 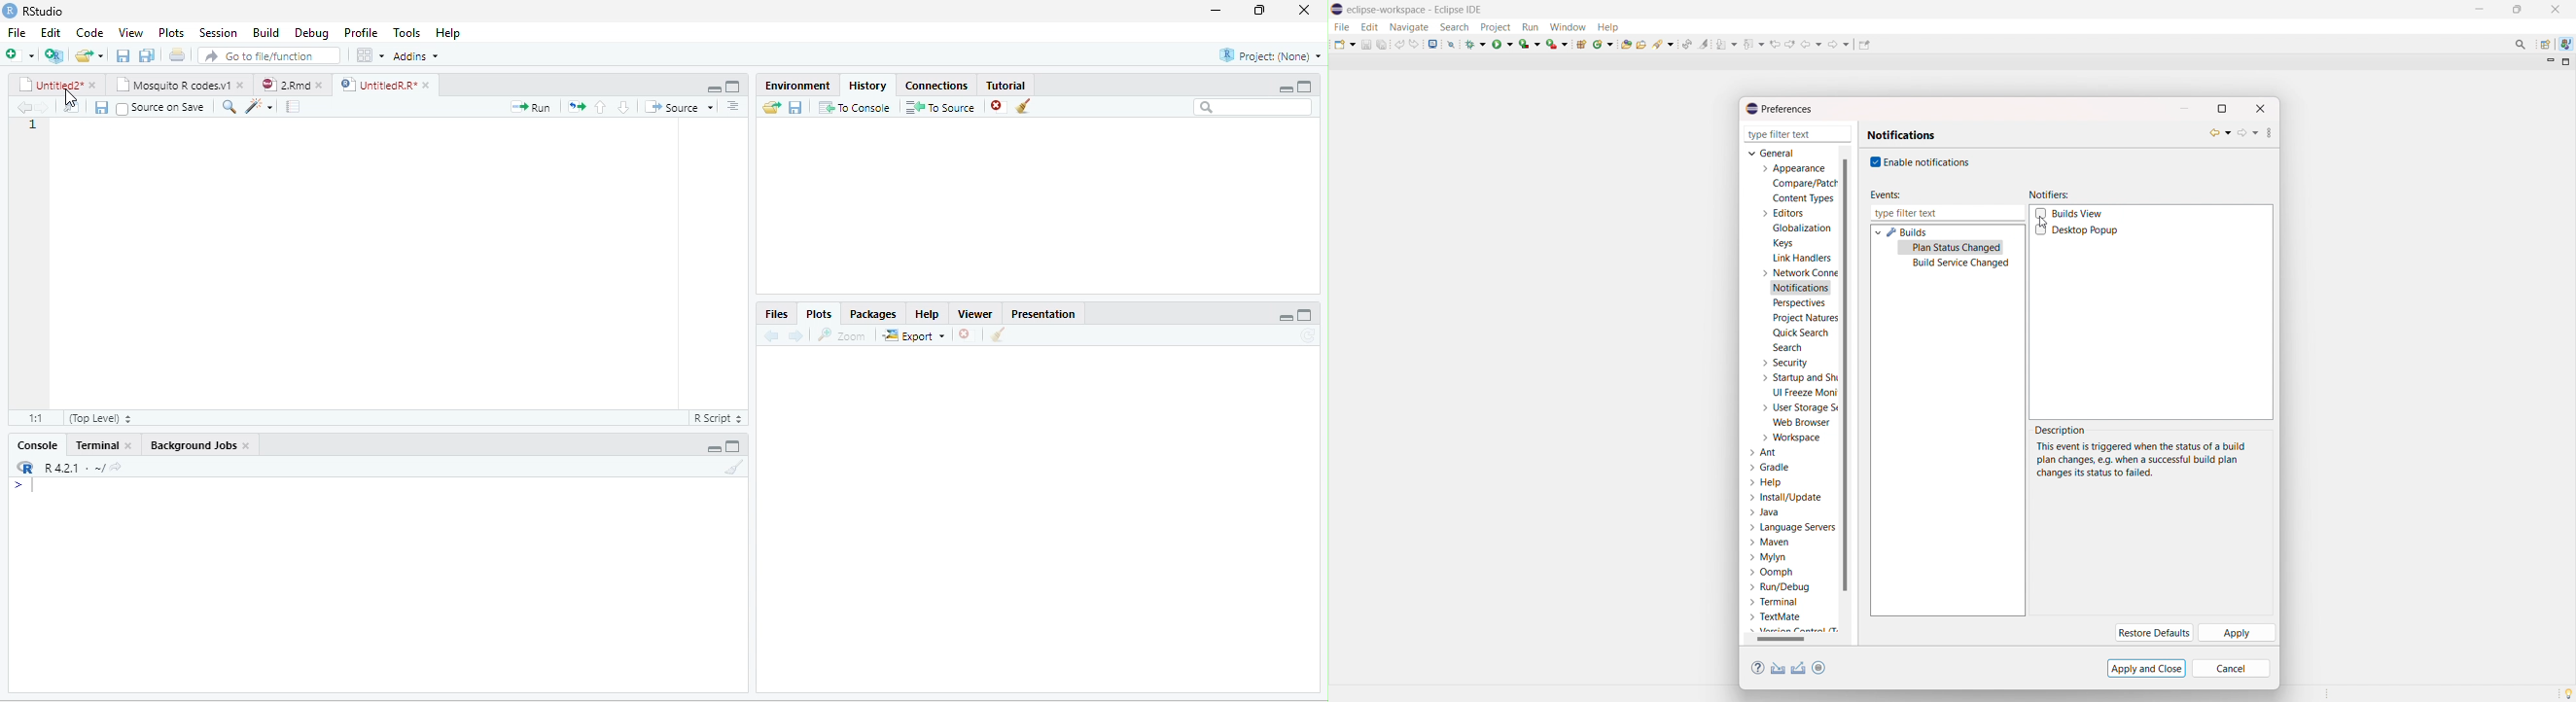 I want to click on search, so click(x=230, y=107).